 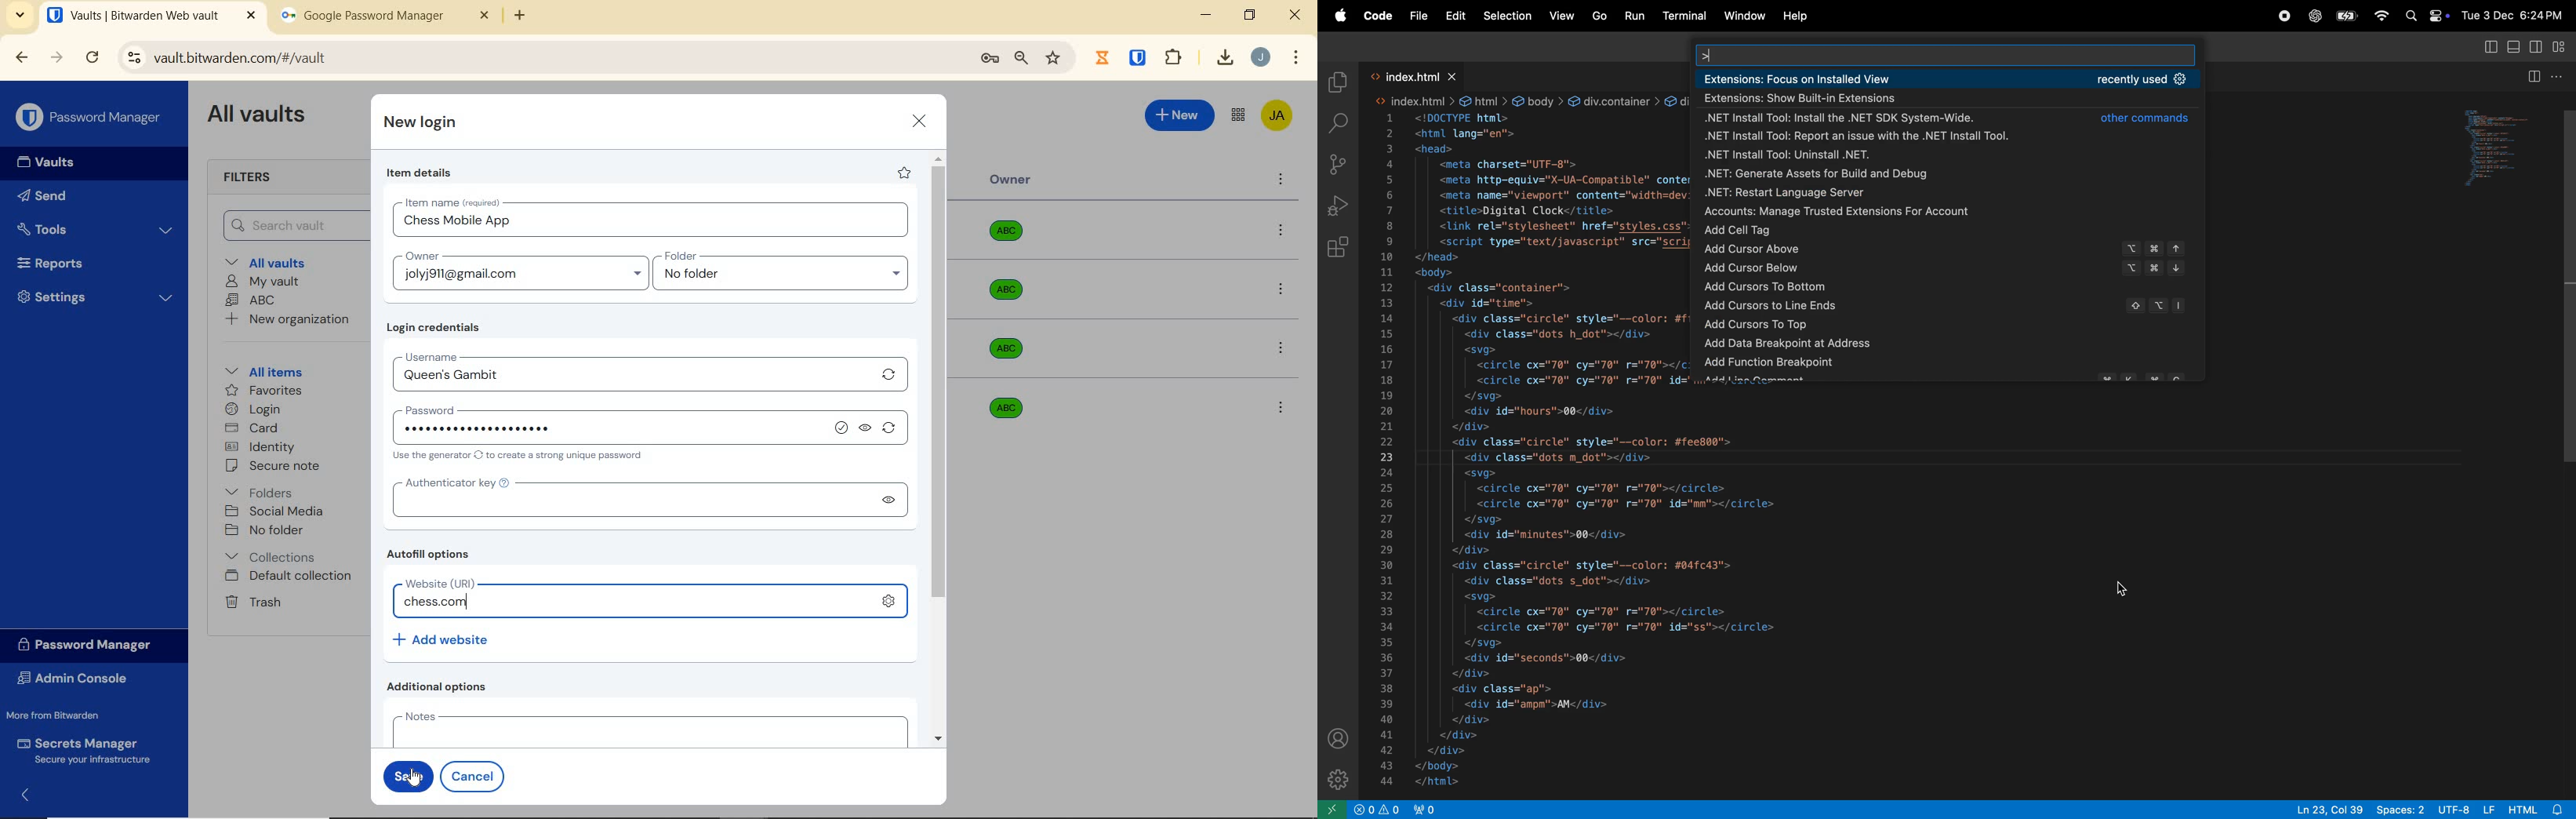 What do you see at coordinates (42, 198) in the screenshot?
I see `Send` at bounding box center [42, 198].